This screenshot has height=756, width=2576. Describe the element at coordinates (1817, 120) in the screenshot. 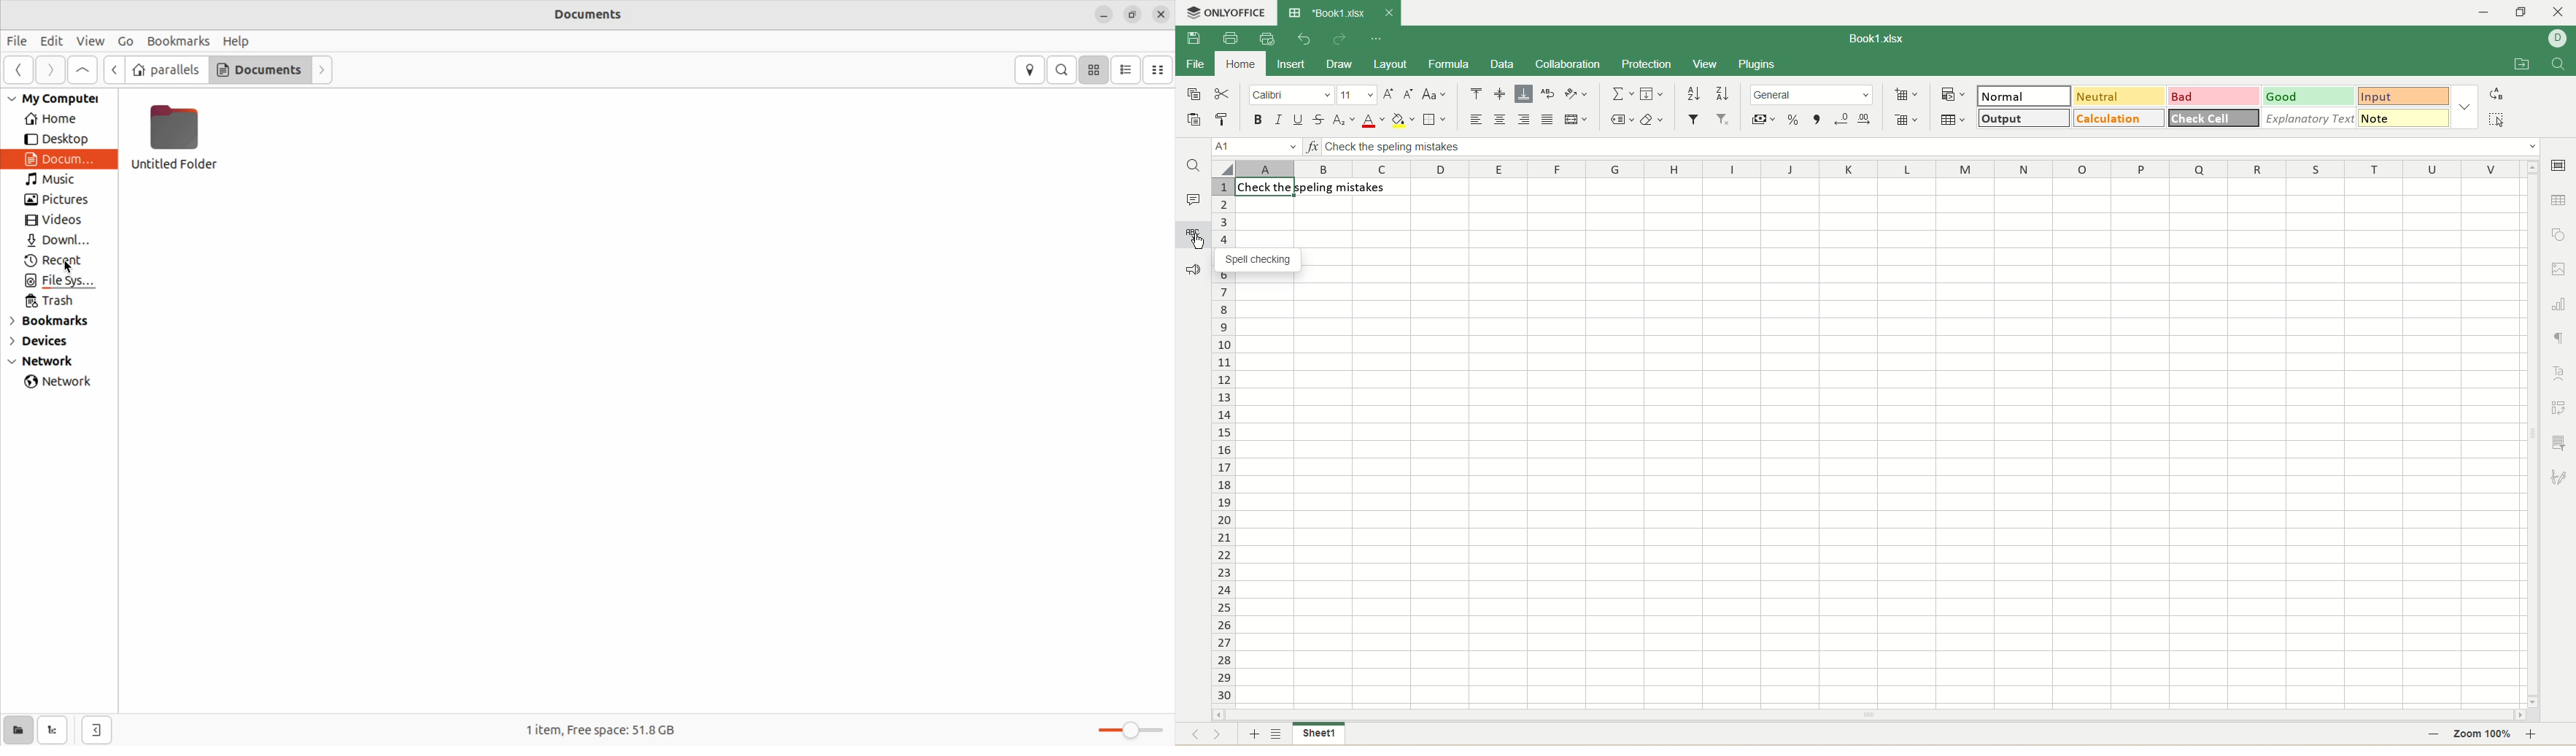

I see `comma style` at that location.